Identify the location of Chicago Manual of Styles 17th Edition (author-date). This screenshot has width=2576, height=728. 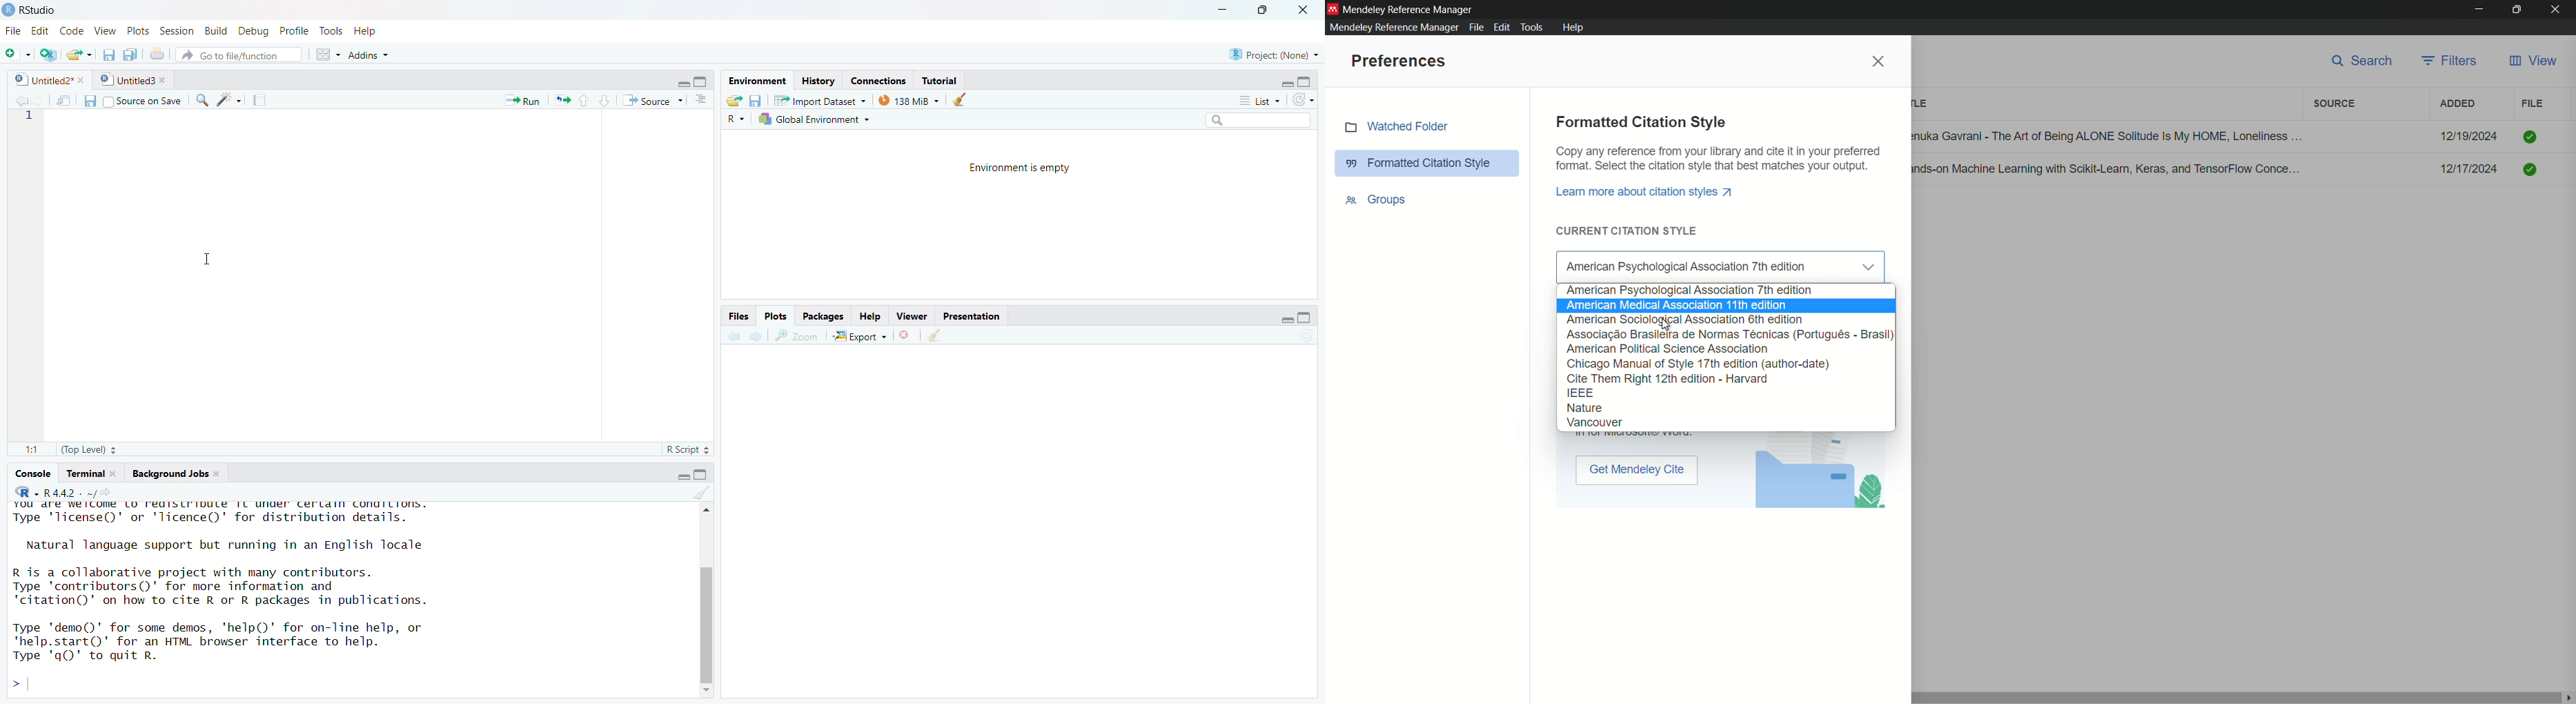
(1728, 363).